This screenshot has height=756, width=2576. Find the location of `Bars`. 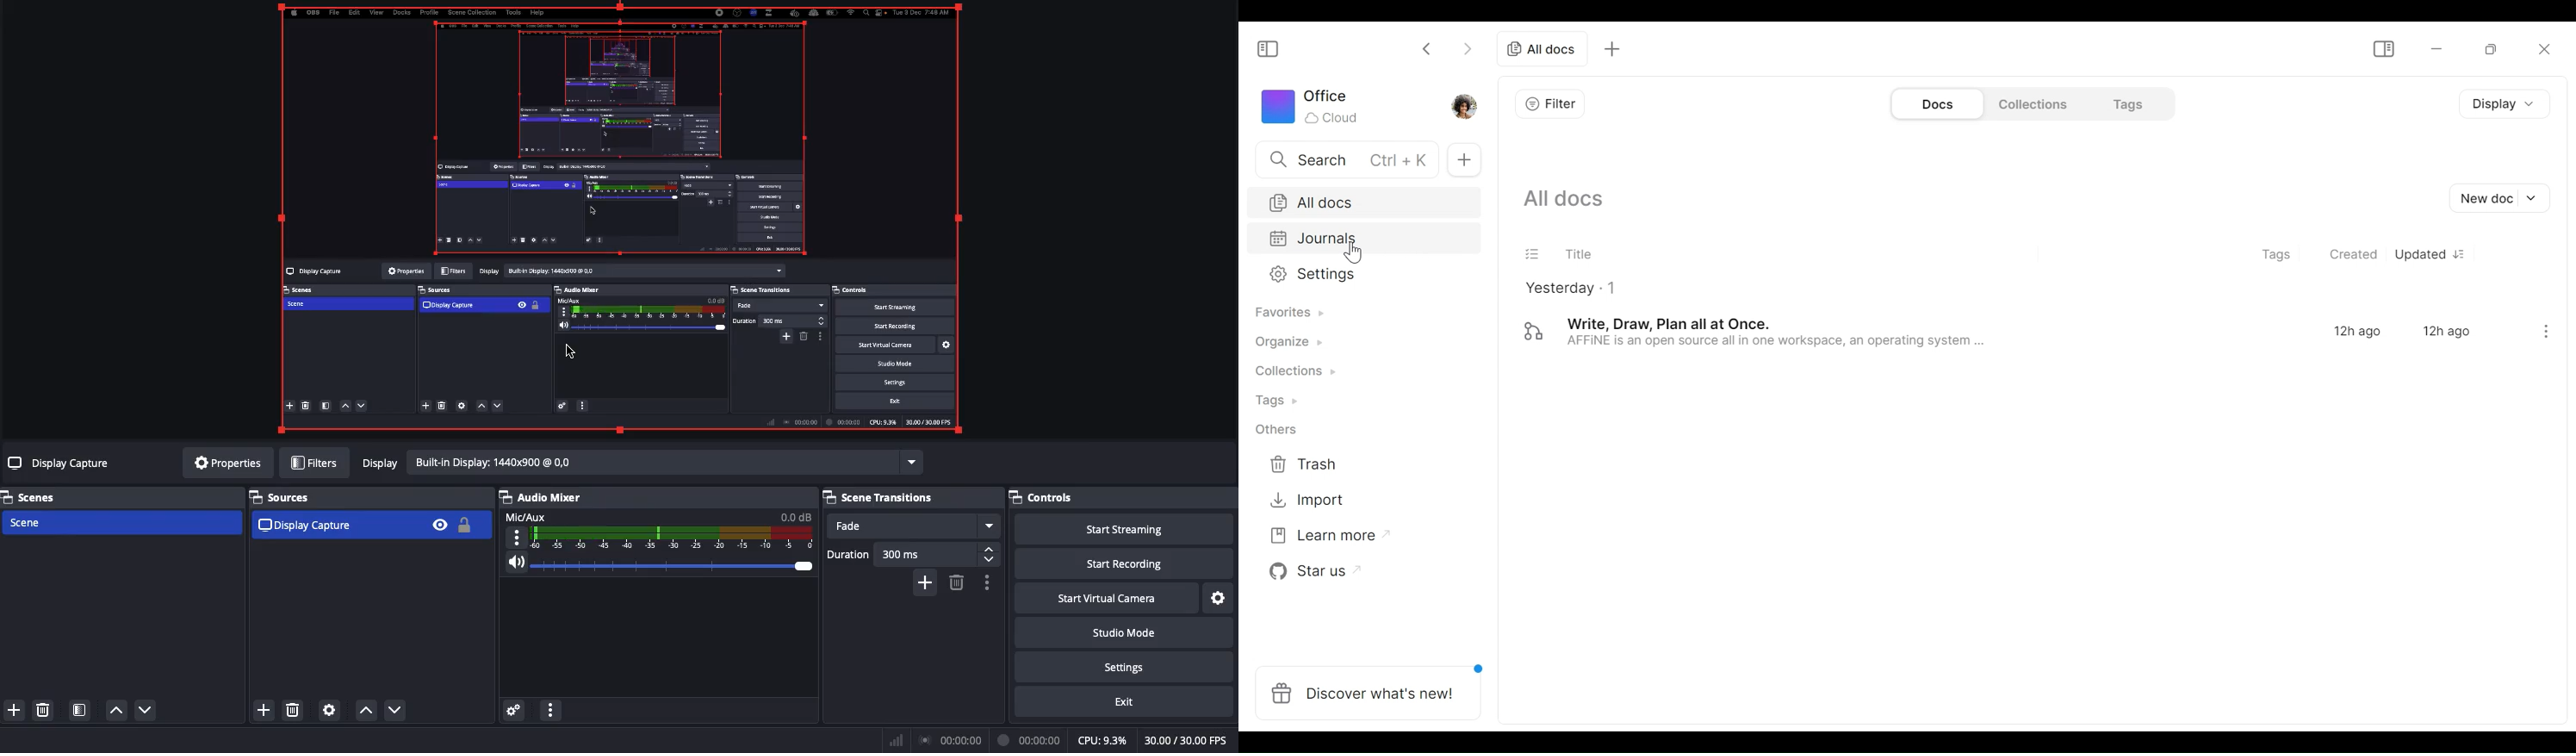

Bars is located at coordinates (896, 740).